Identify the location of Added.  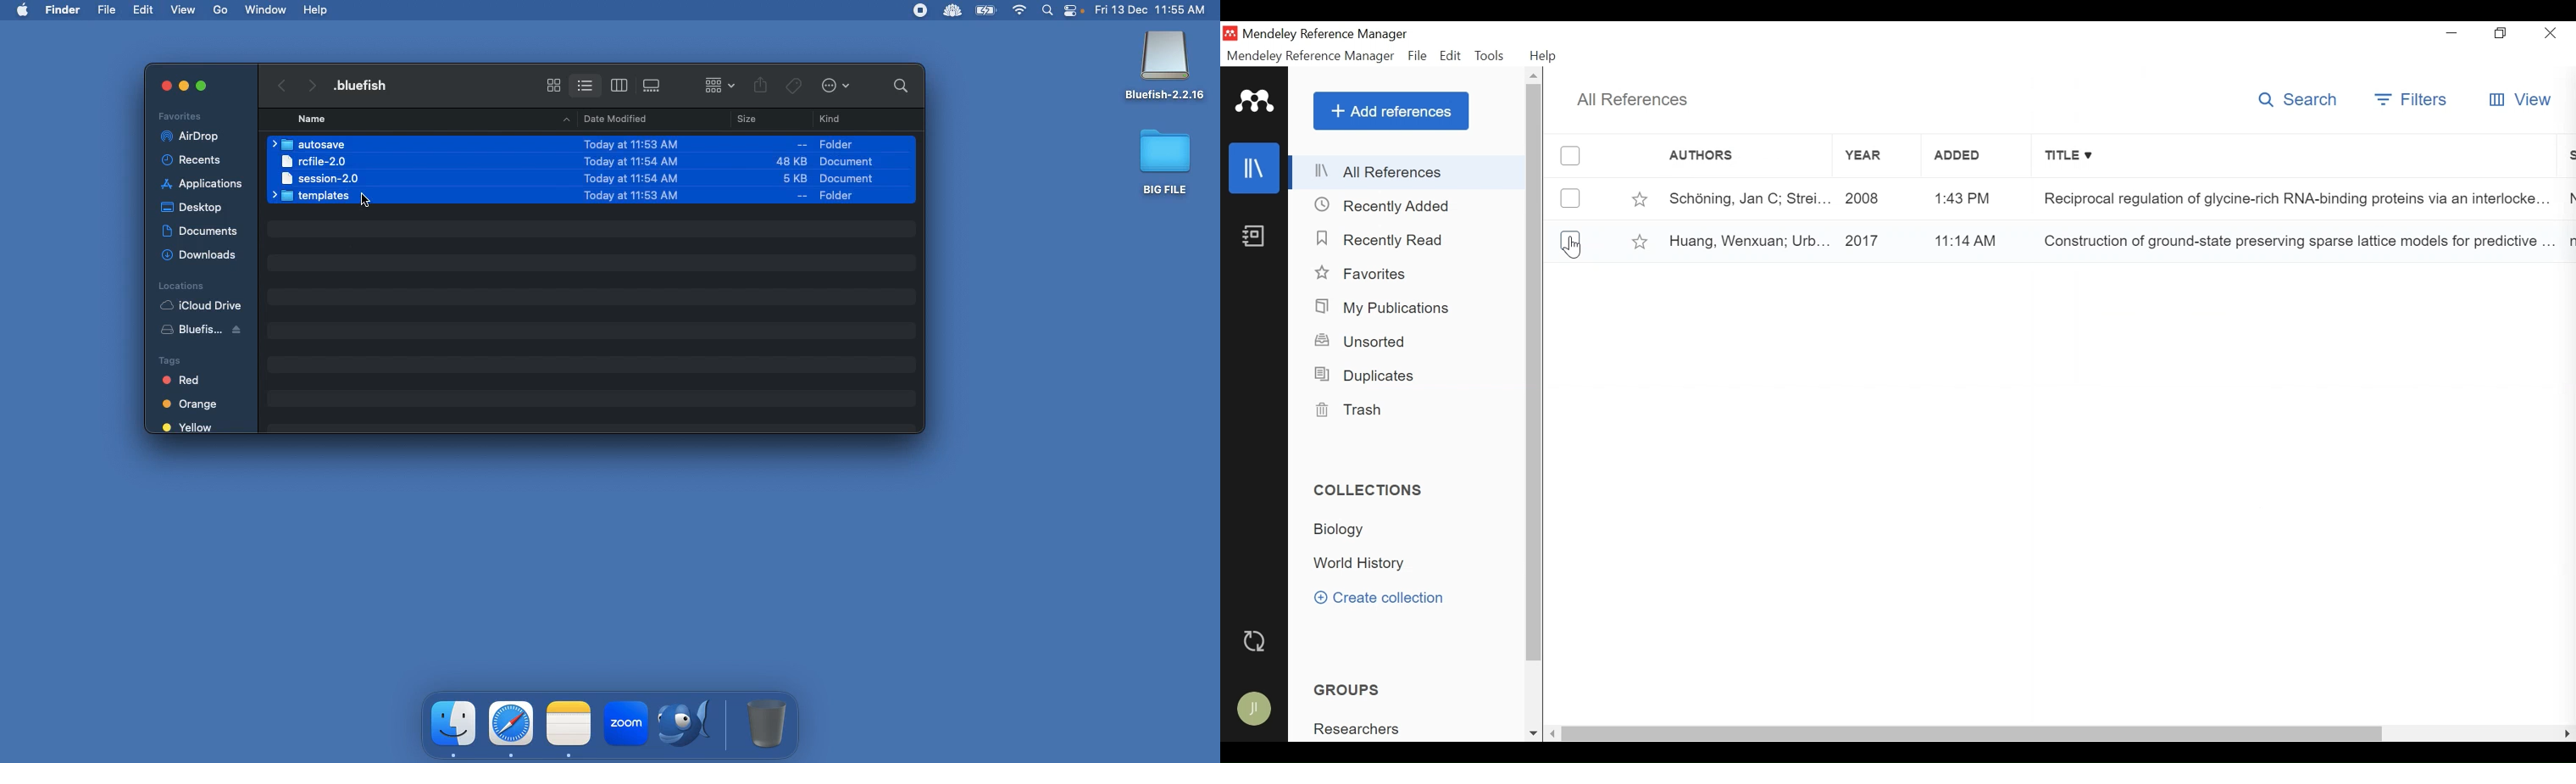
(1962, 159).